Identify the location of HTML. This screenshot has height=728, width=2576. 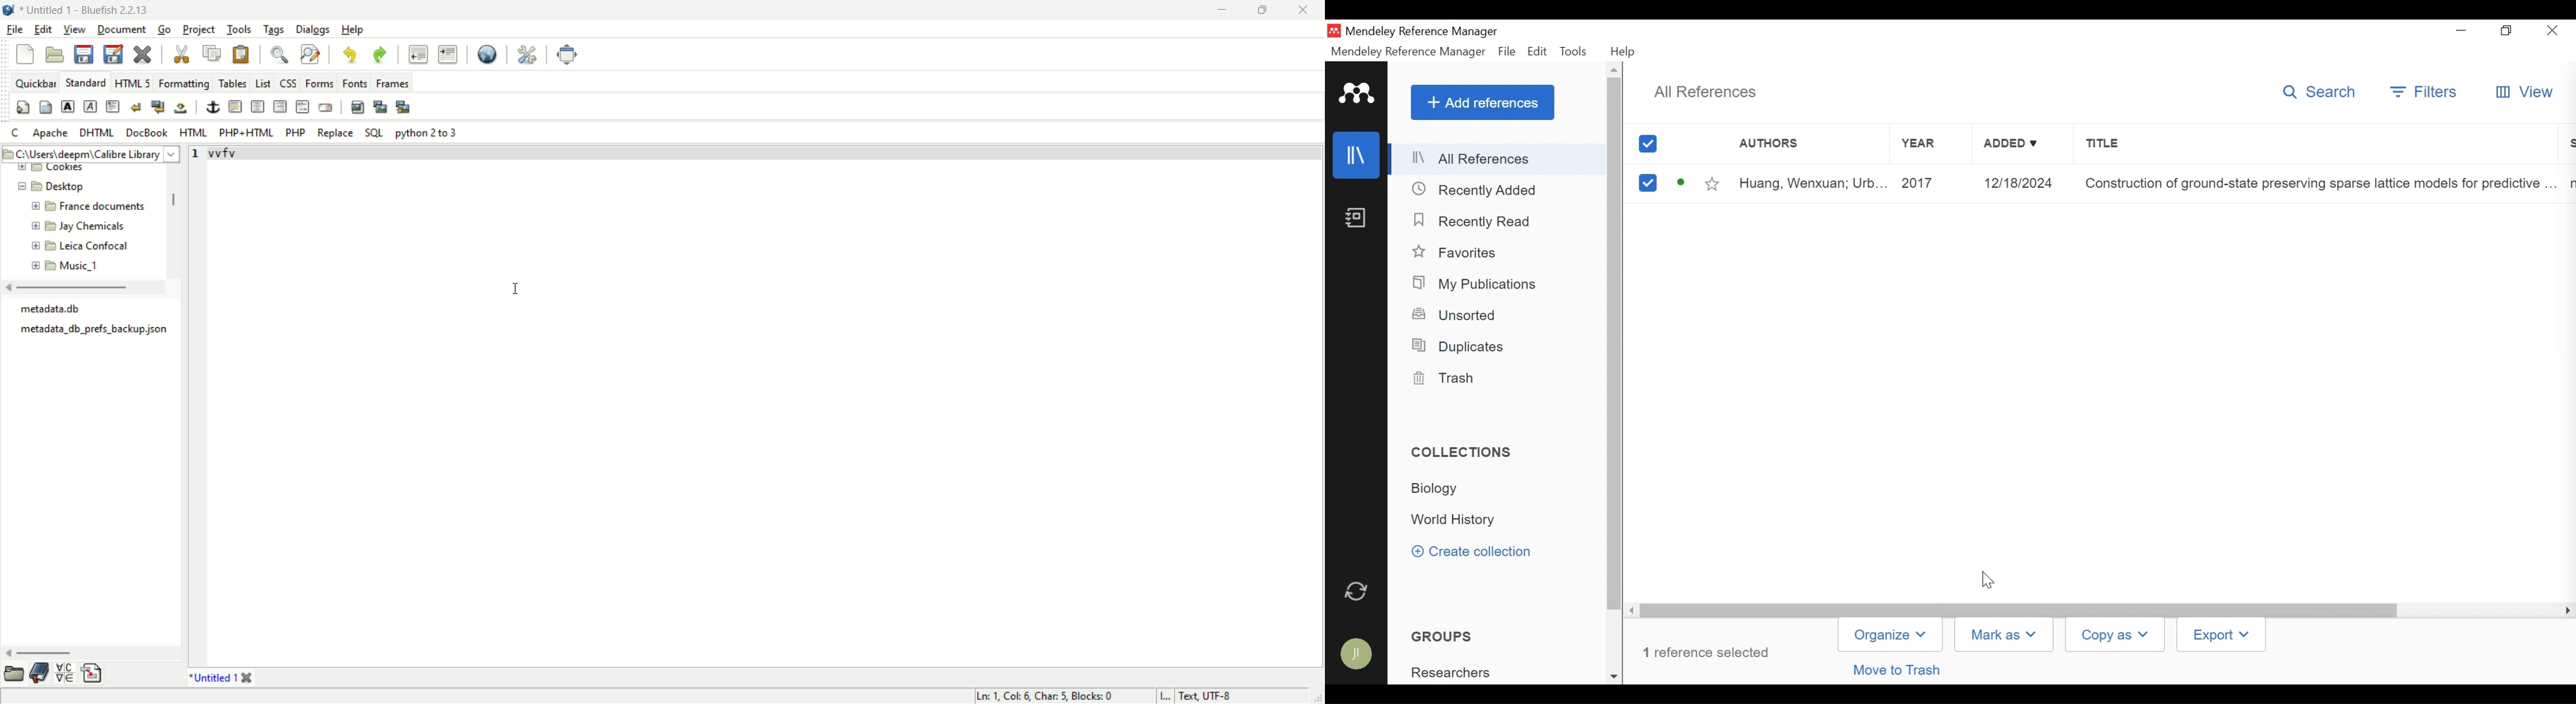
(195, 132).